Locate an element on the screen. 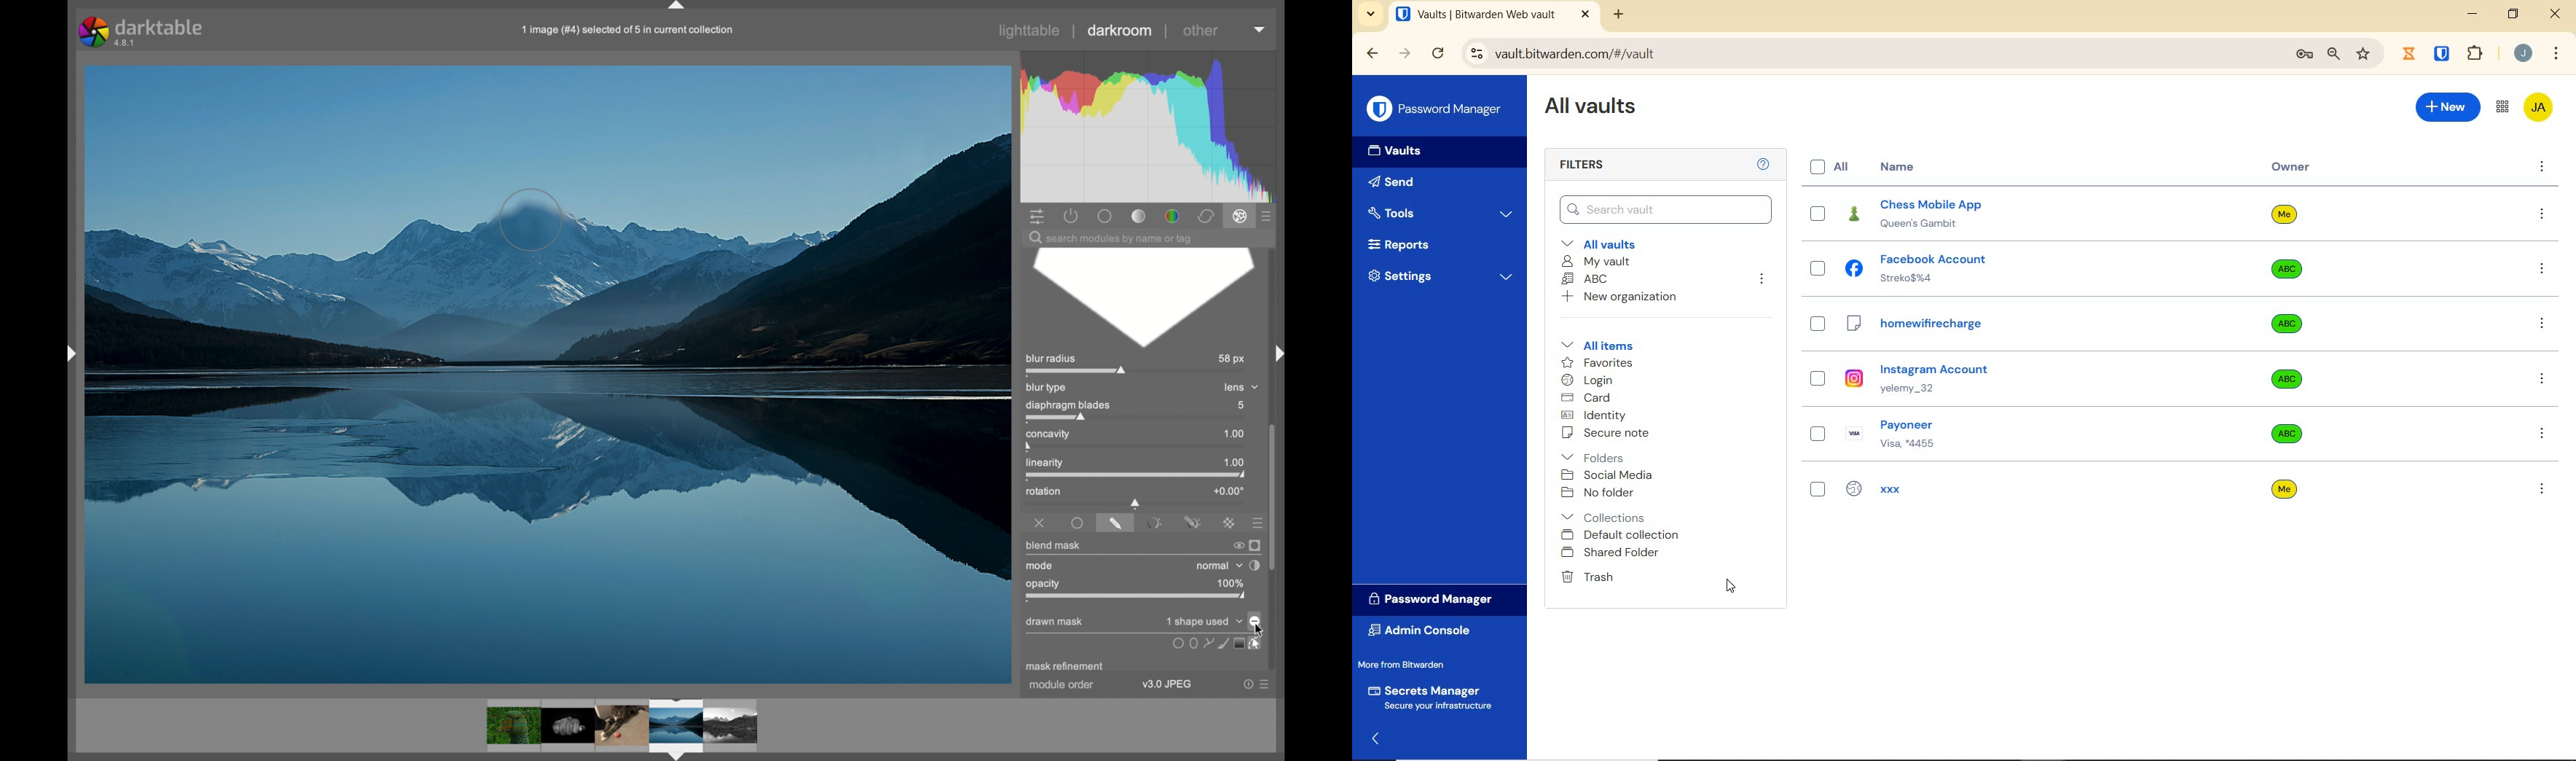  no mask used dropdown is located at coordinates (1201, 622).